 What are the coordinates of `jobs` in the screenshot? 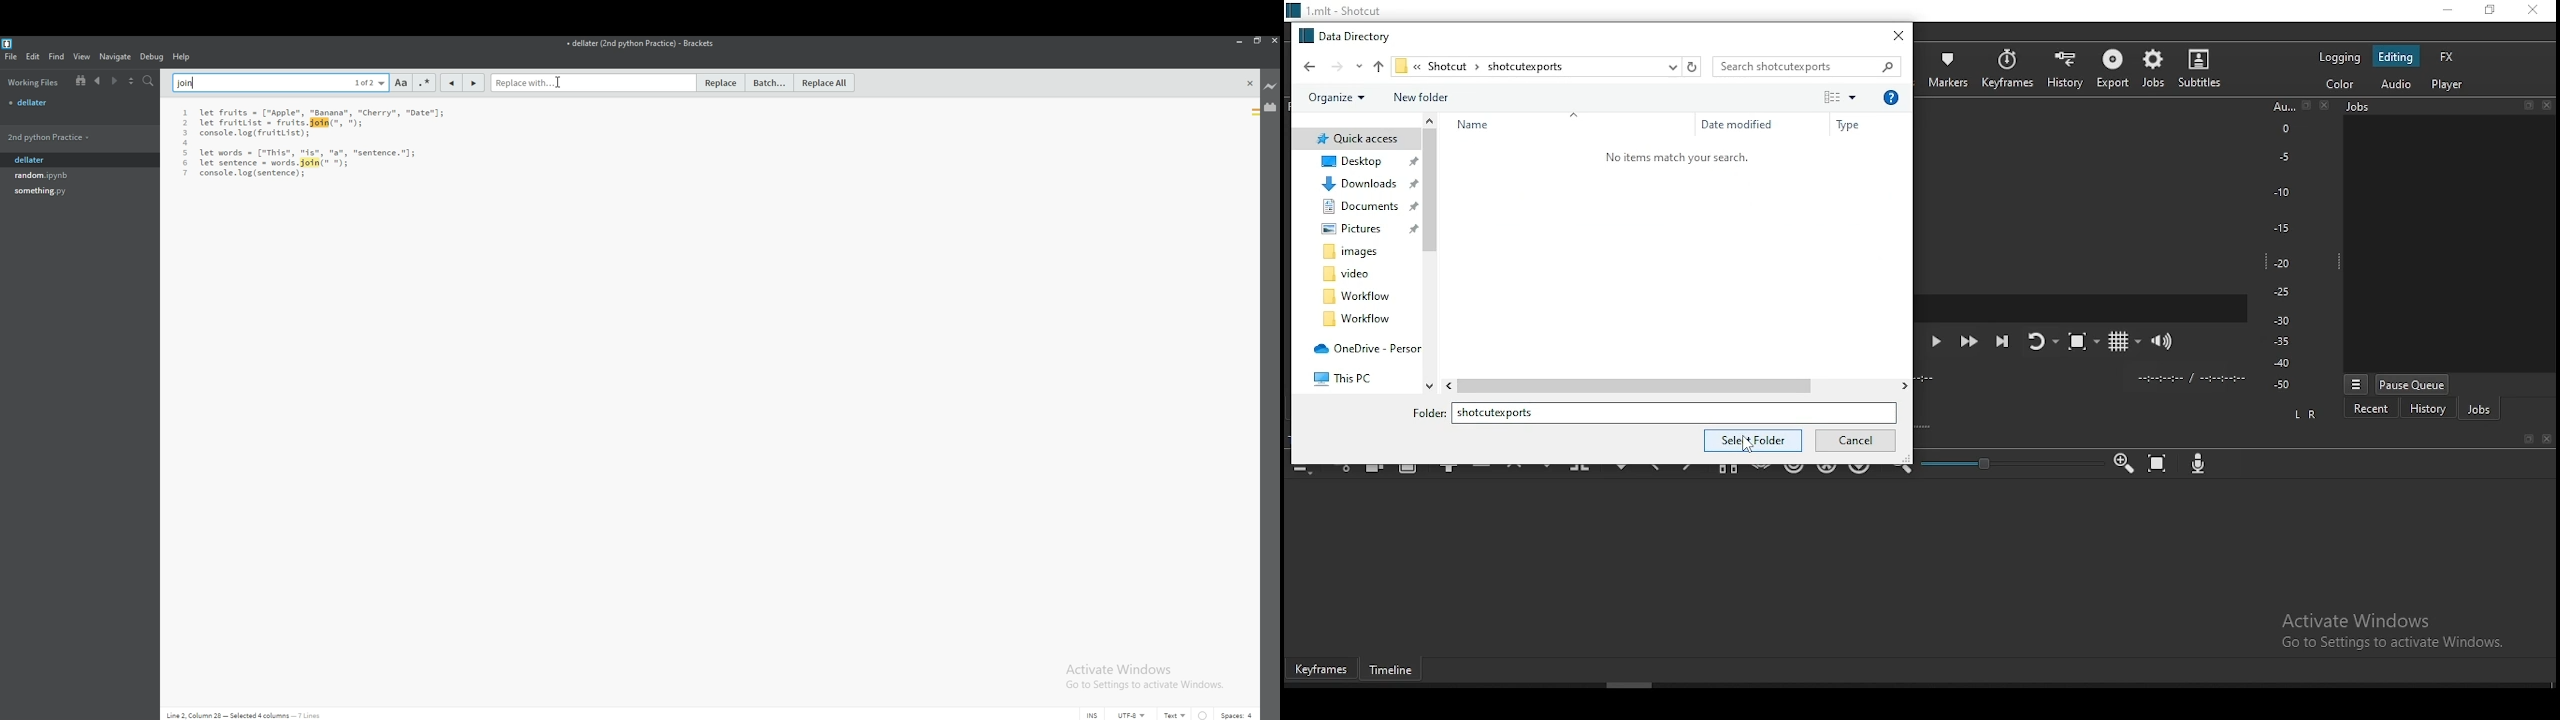 It's located at (2152, 69).